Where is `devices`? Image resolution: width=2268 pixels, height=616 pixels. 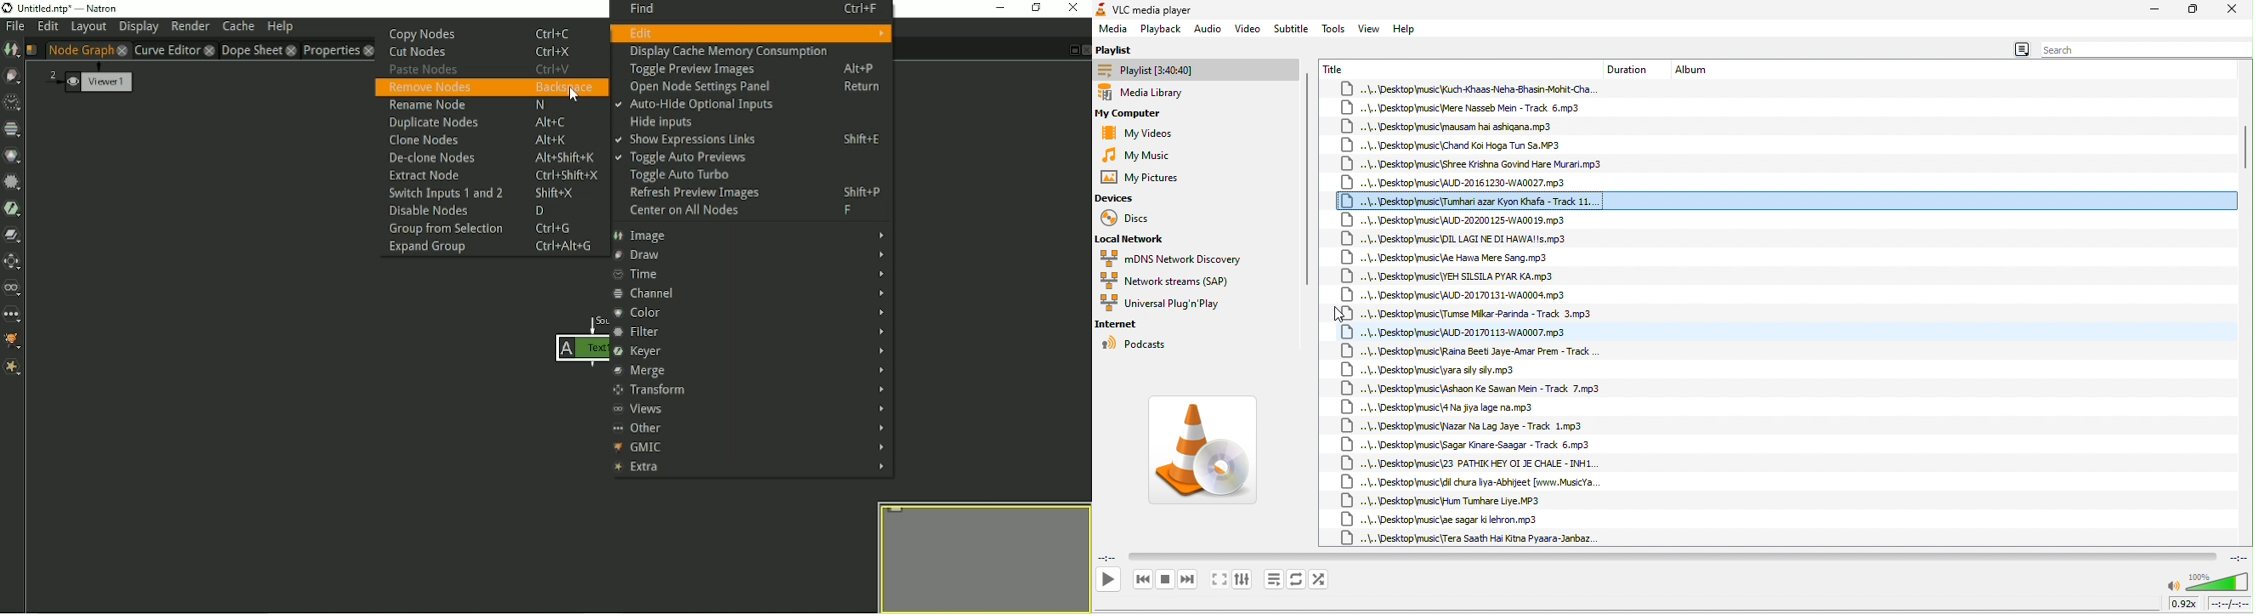
devices is located at coordinates (1122, 199).